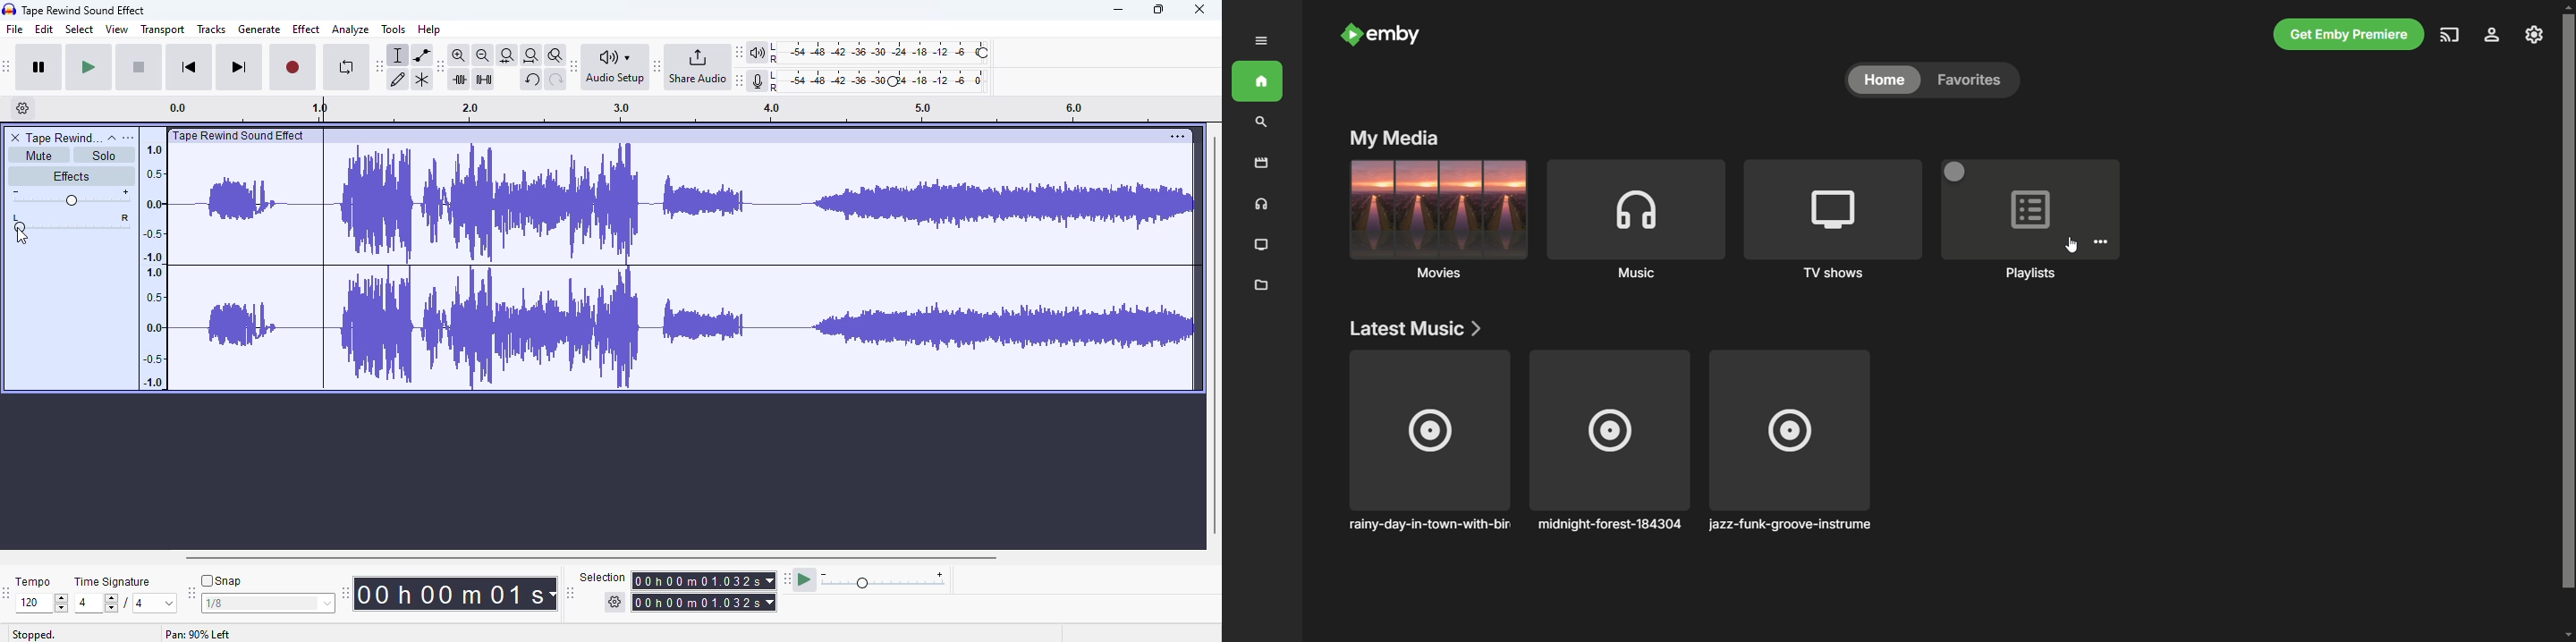  I want to click on title, so click(84, 11).